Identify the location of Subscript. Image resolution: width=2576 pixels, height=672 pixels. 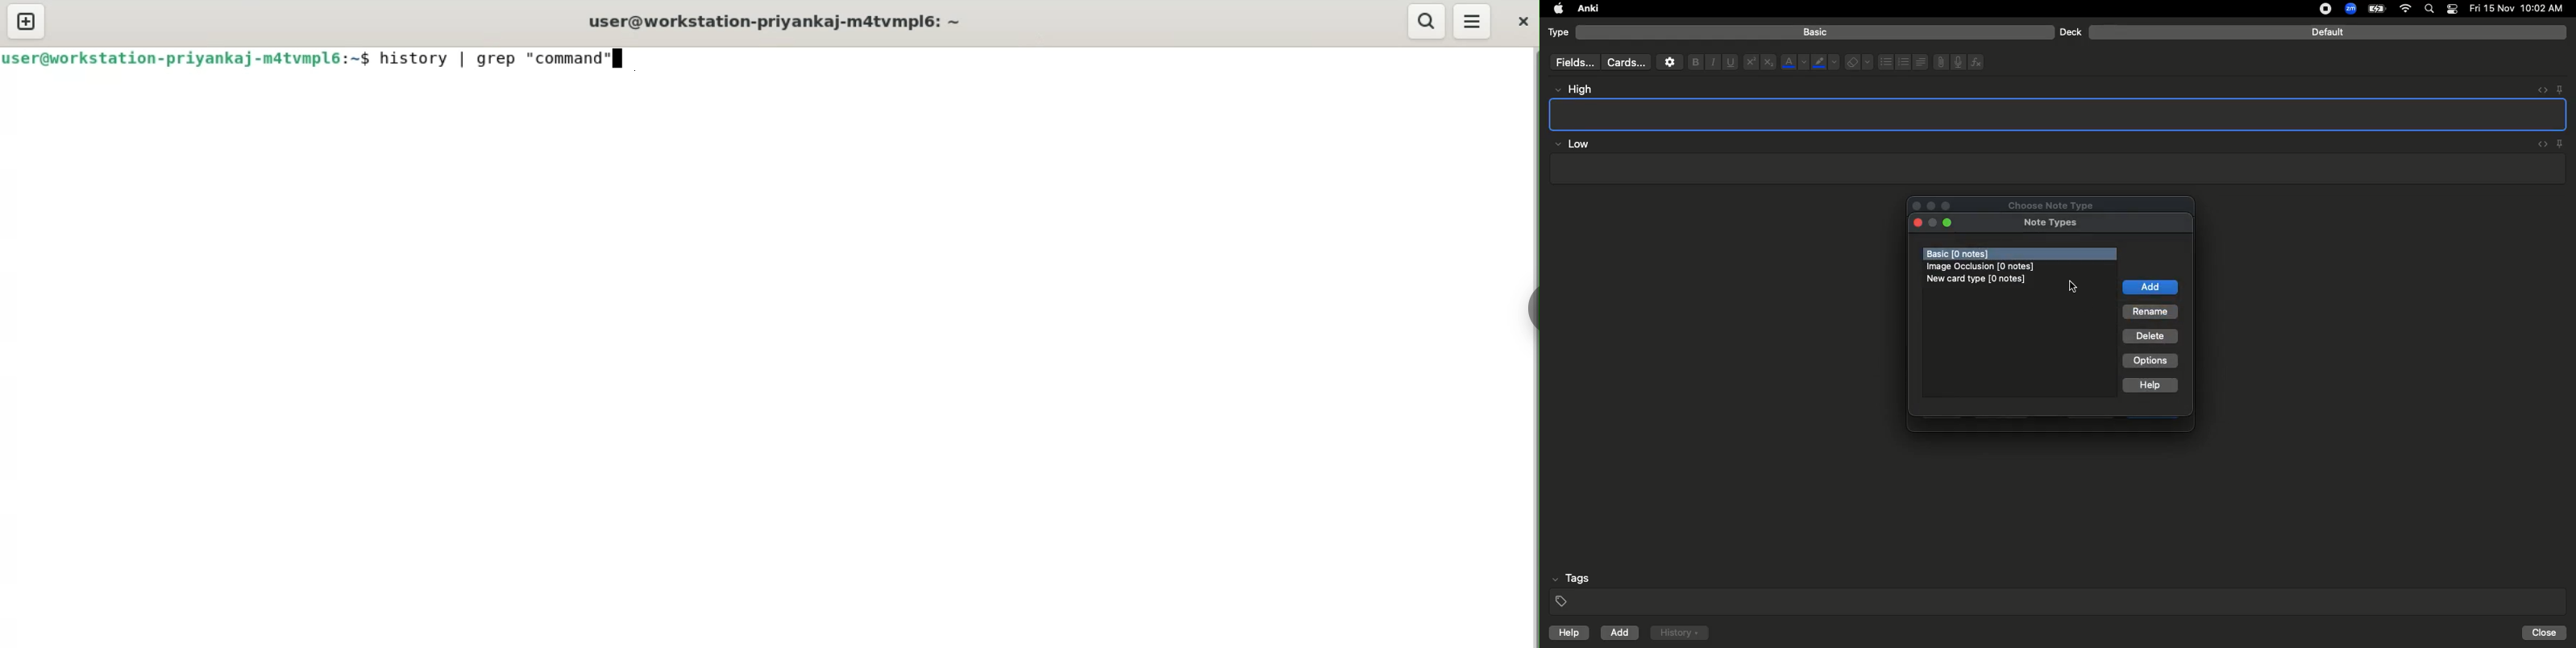
(1768, 63).